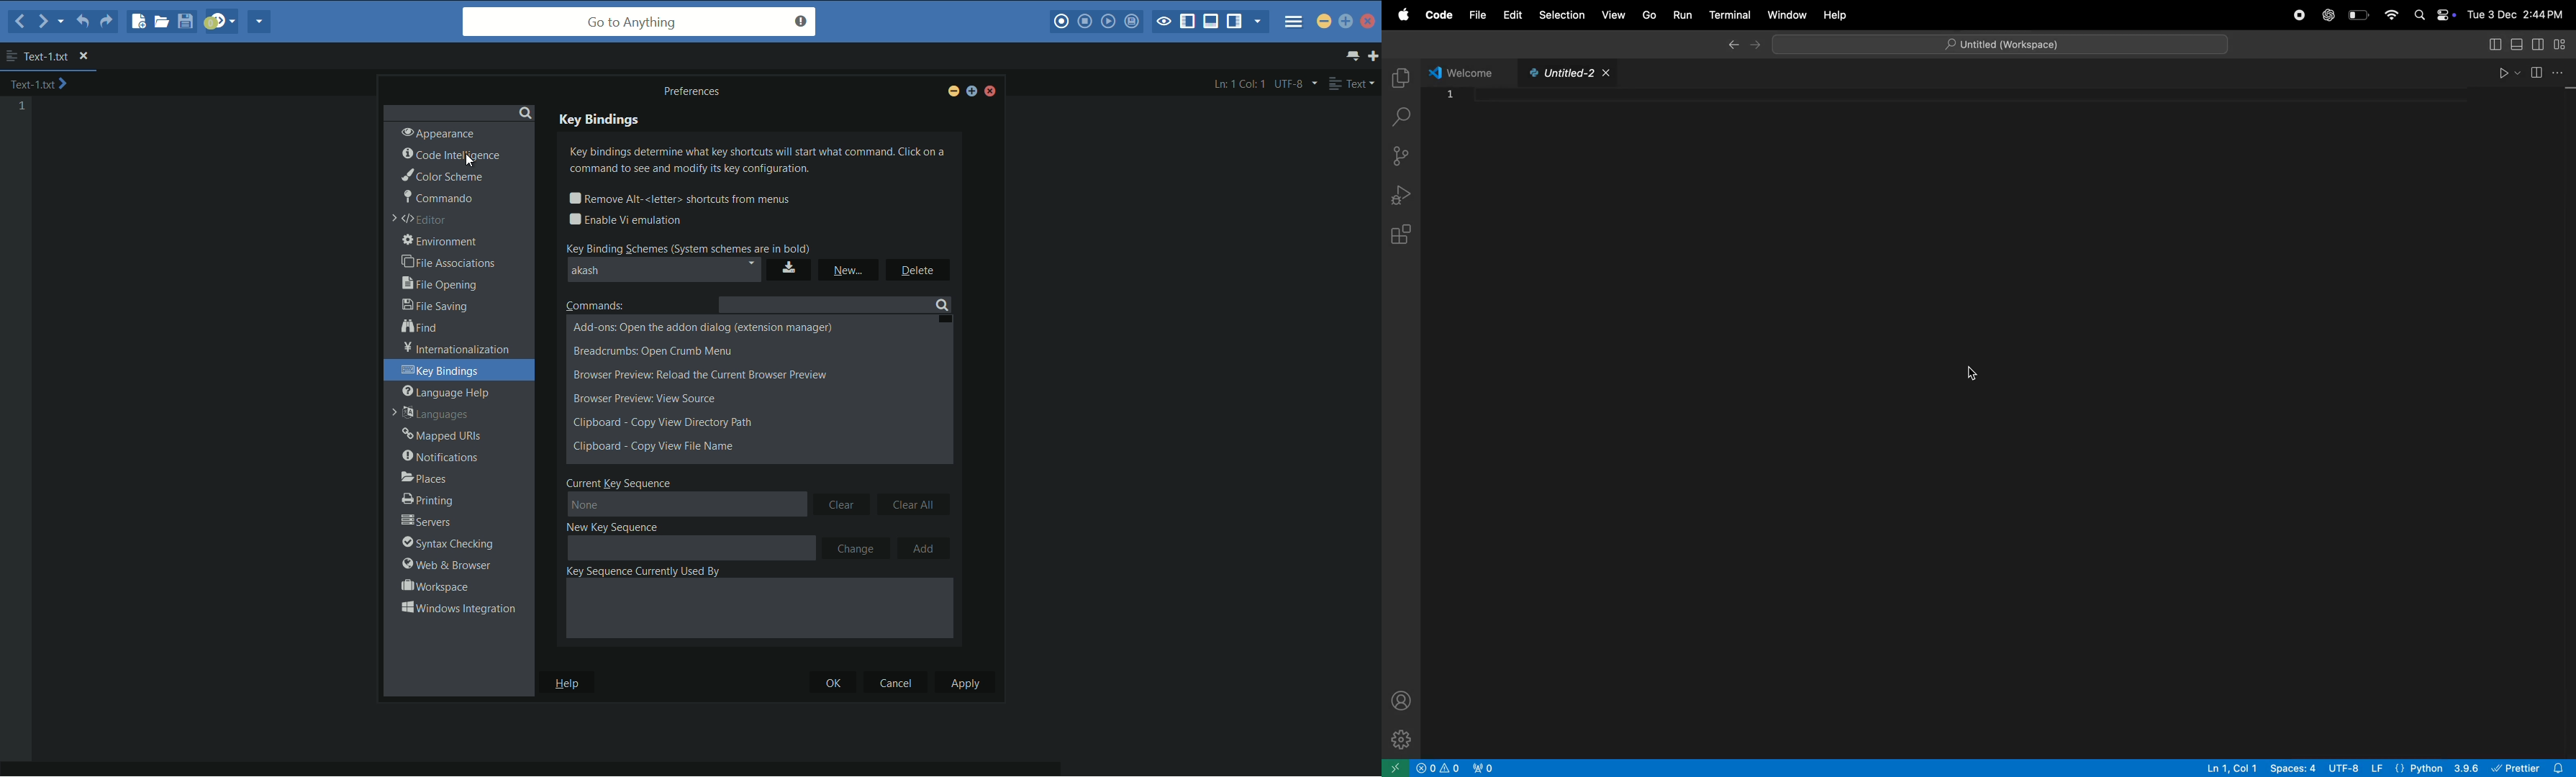 This screenshot has width=2576, height=784. I want to click on apple widgets, so click(2432, 13).